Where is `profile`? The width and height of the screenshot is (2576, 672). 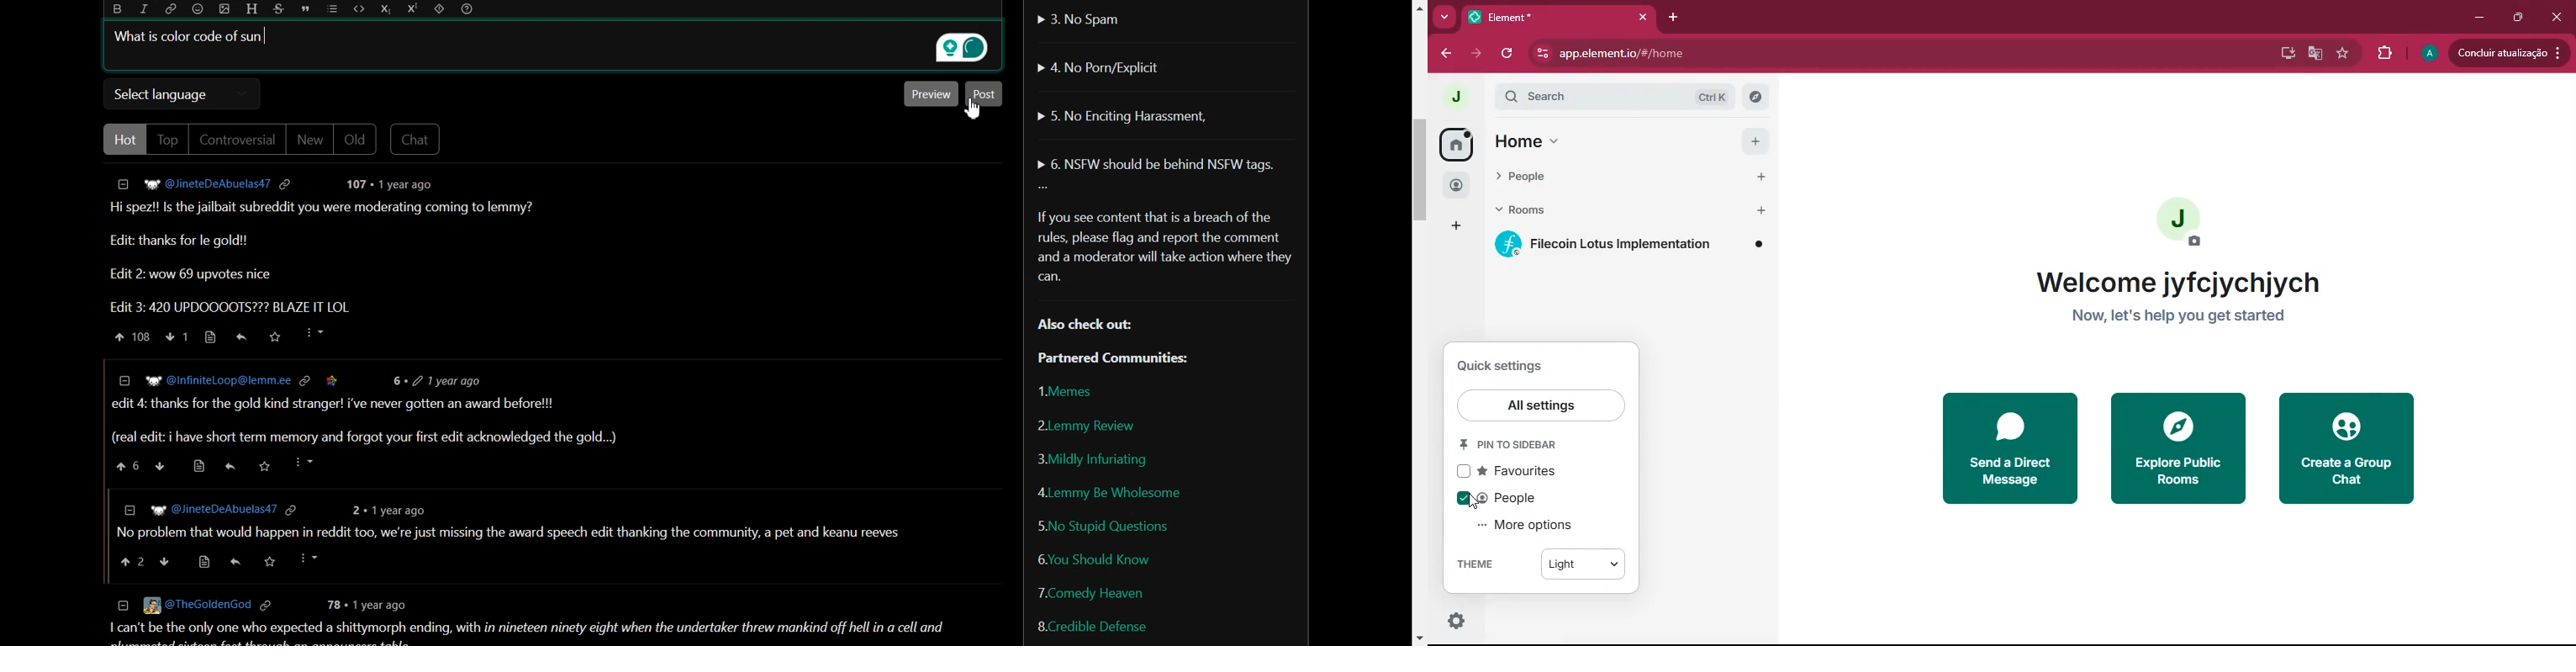 profile is located at coordinates (2429, 55).